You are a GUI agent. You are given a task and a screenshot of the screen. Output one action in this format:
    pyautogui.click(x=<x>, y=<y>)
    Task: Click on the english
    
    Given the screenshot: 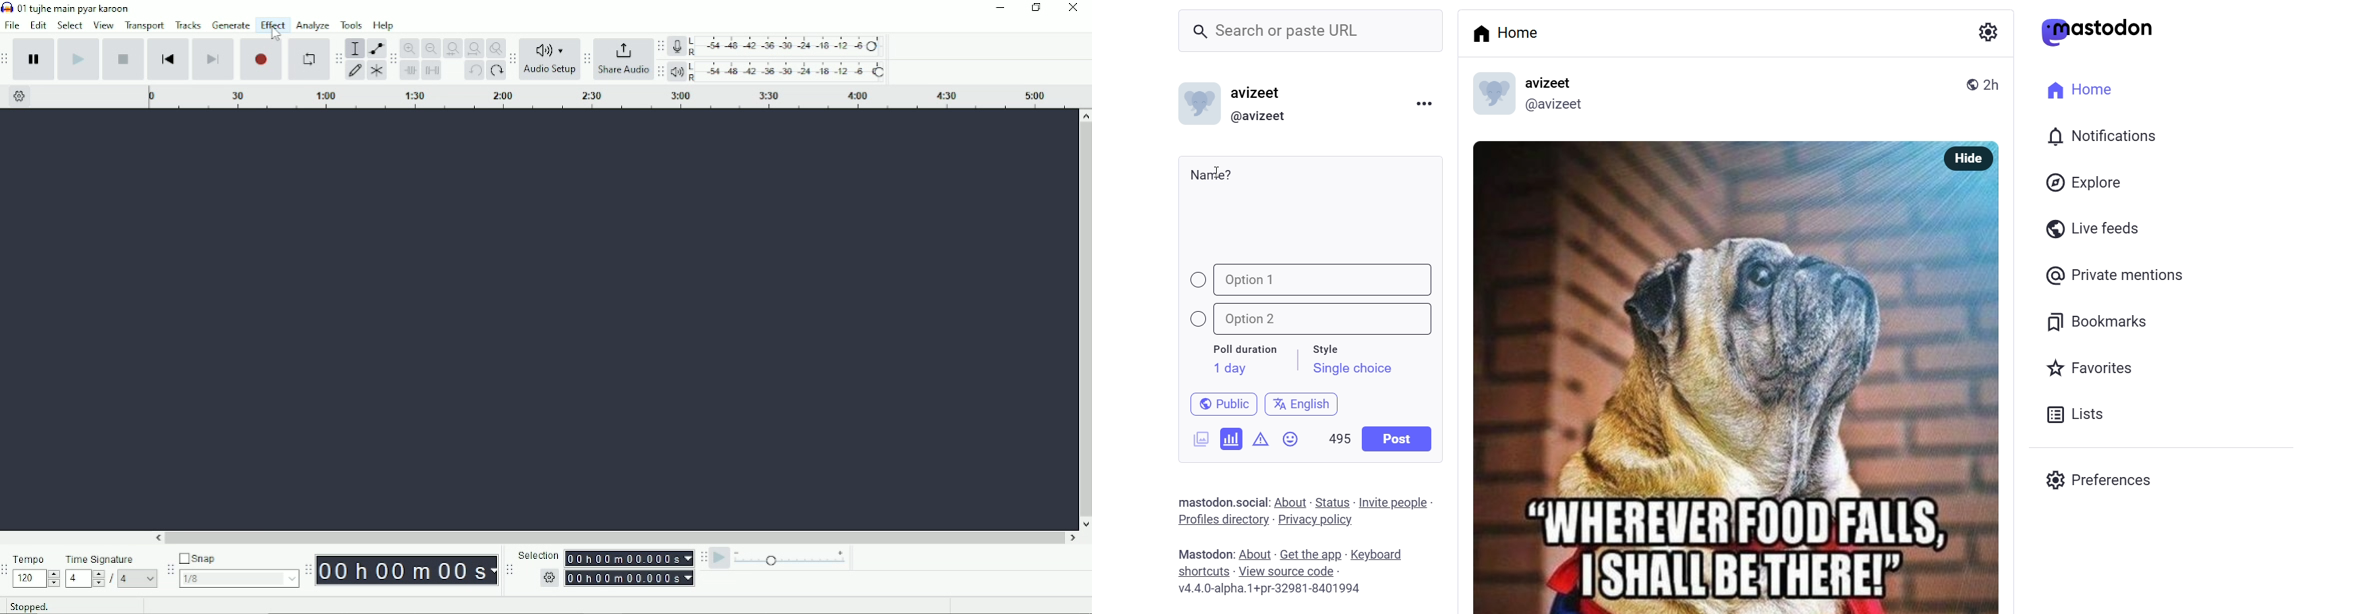 What is the action you would take?
    pyautogui.click(x=1303, y=401)
    